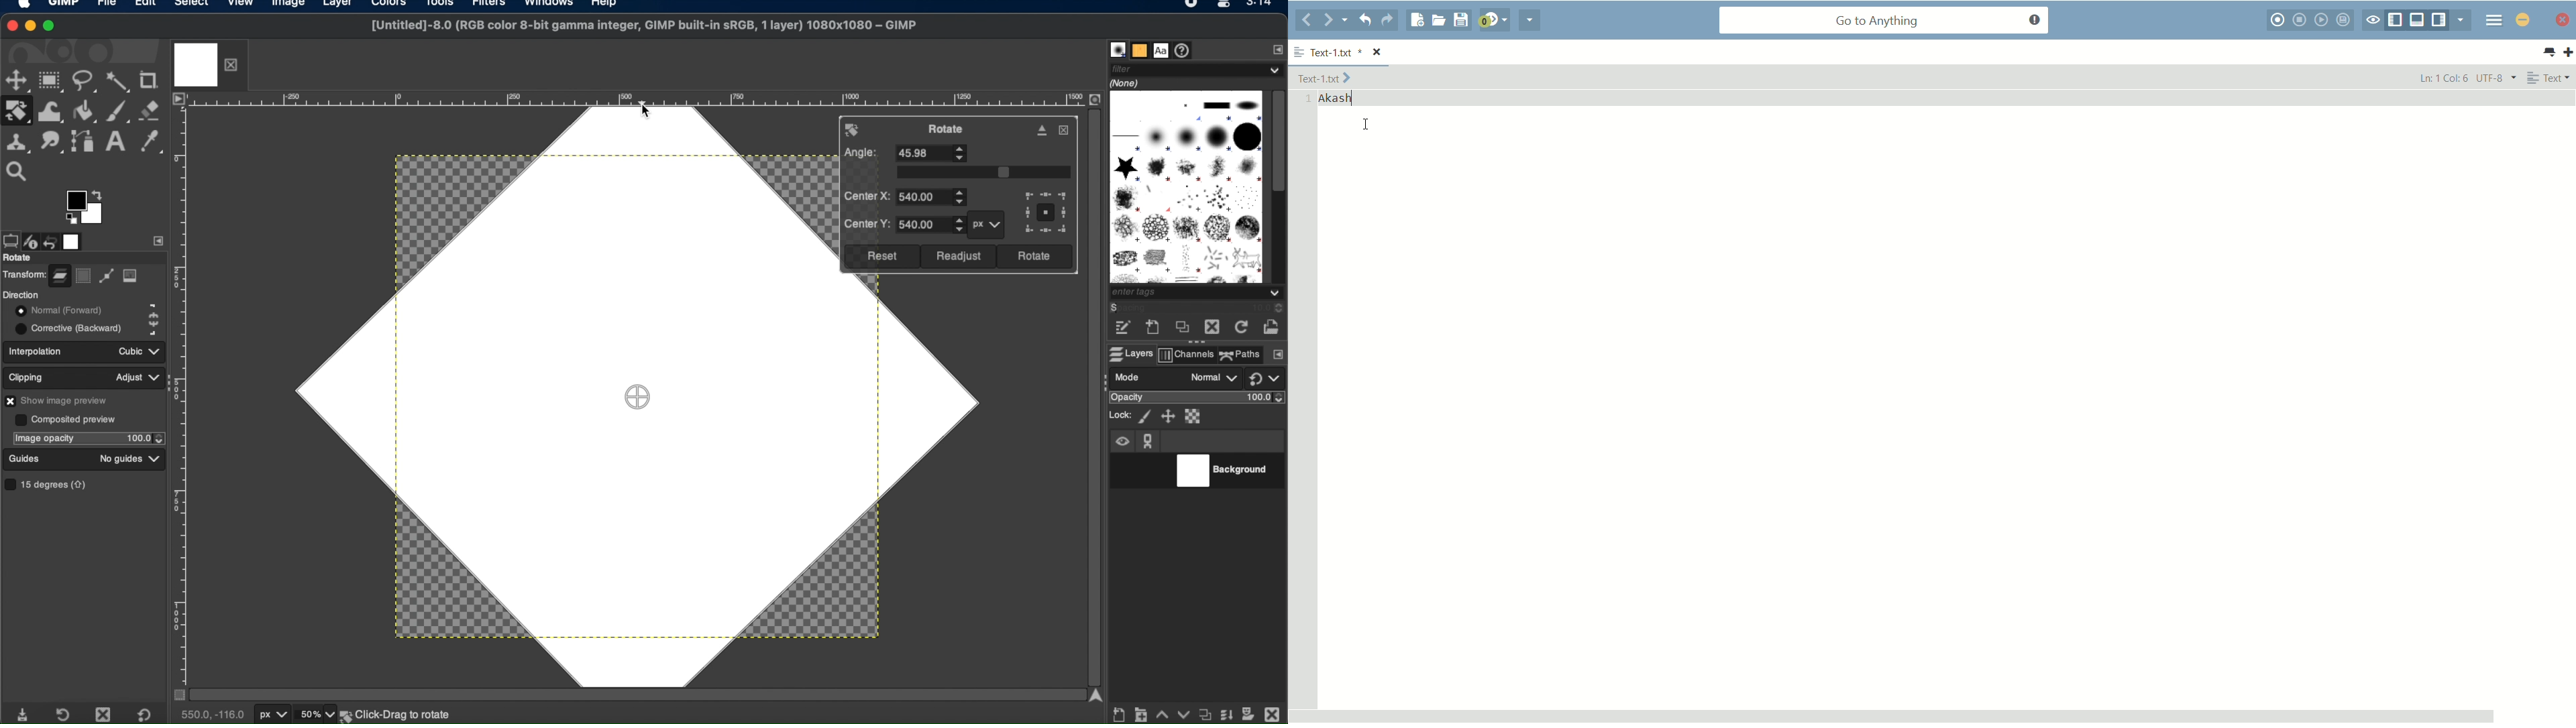 The height and width of the screenshot is (728, 2576). I want to click on adjust dropdown, so click(138, 377).